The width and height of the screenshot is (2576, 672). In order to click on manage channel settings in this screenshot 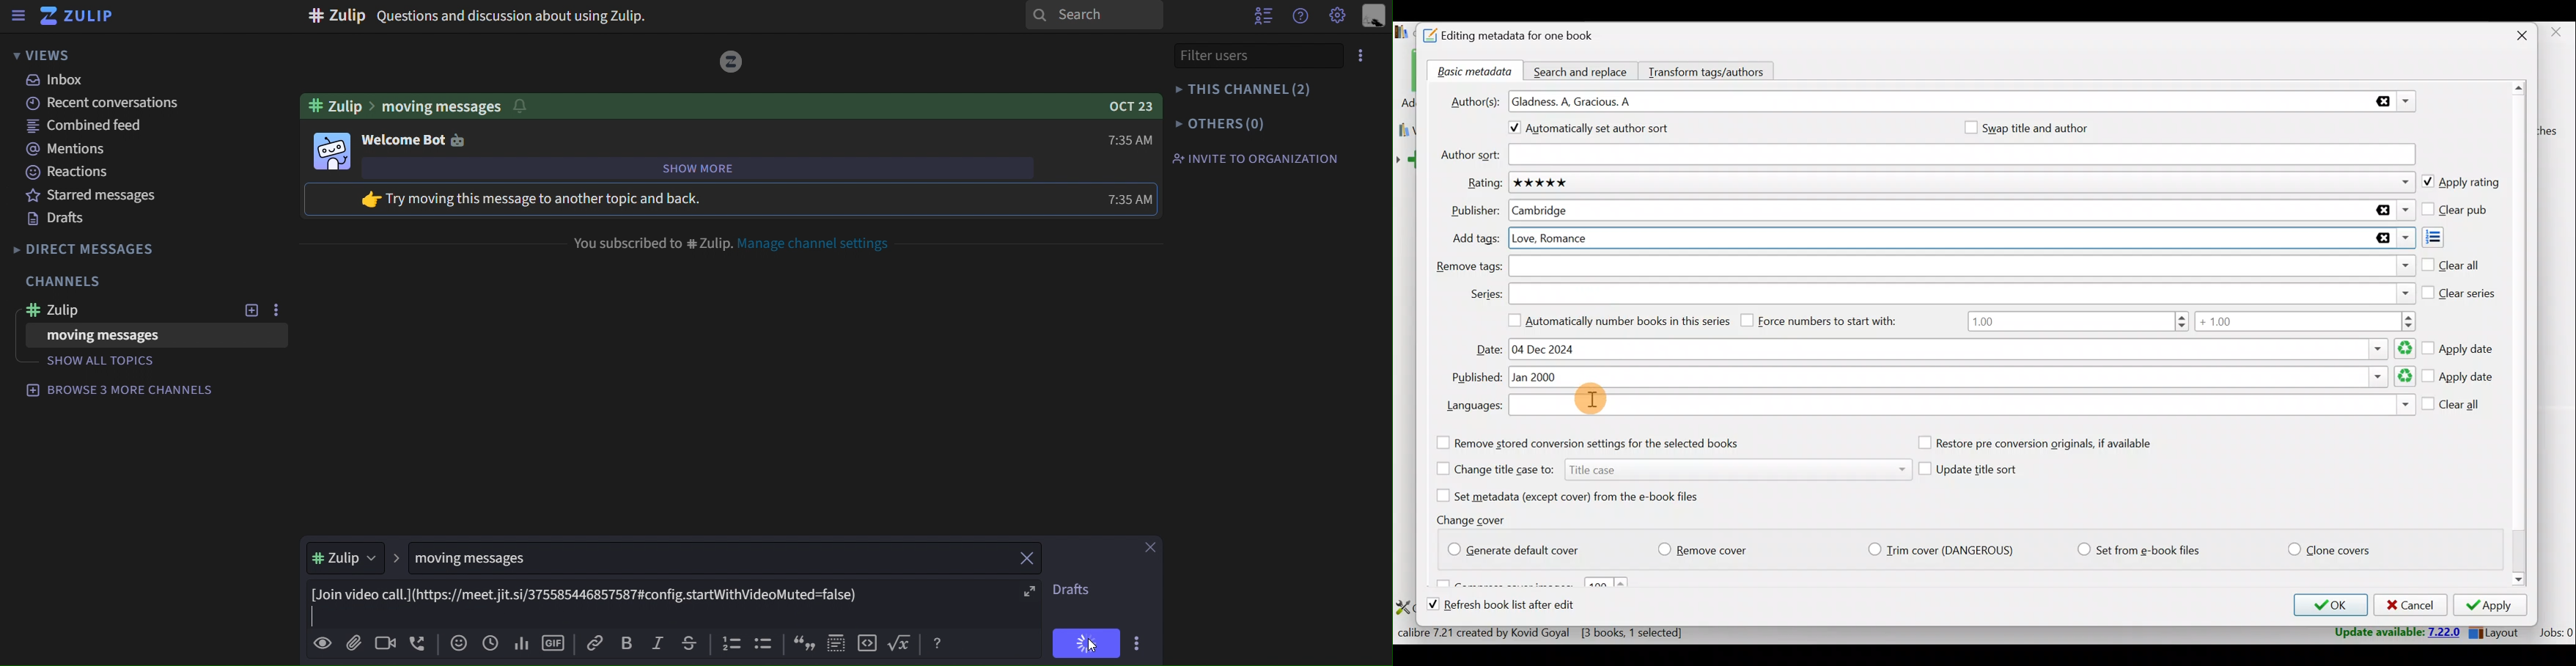, I will do `click(822, 244)`.